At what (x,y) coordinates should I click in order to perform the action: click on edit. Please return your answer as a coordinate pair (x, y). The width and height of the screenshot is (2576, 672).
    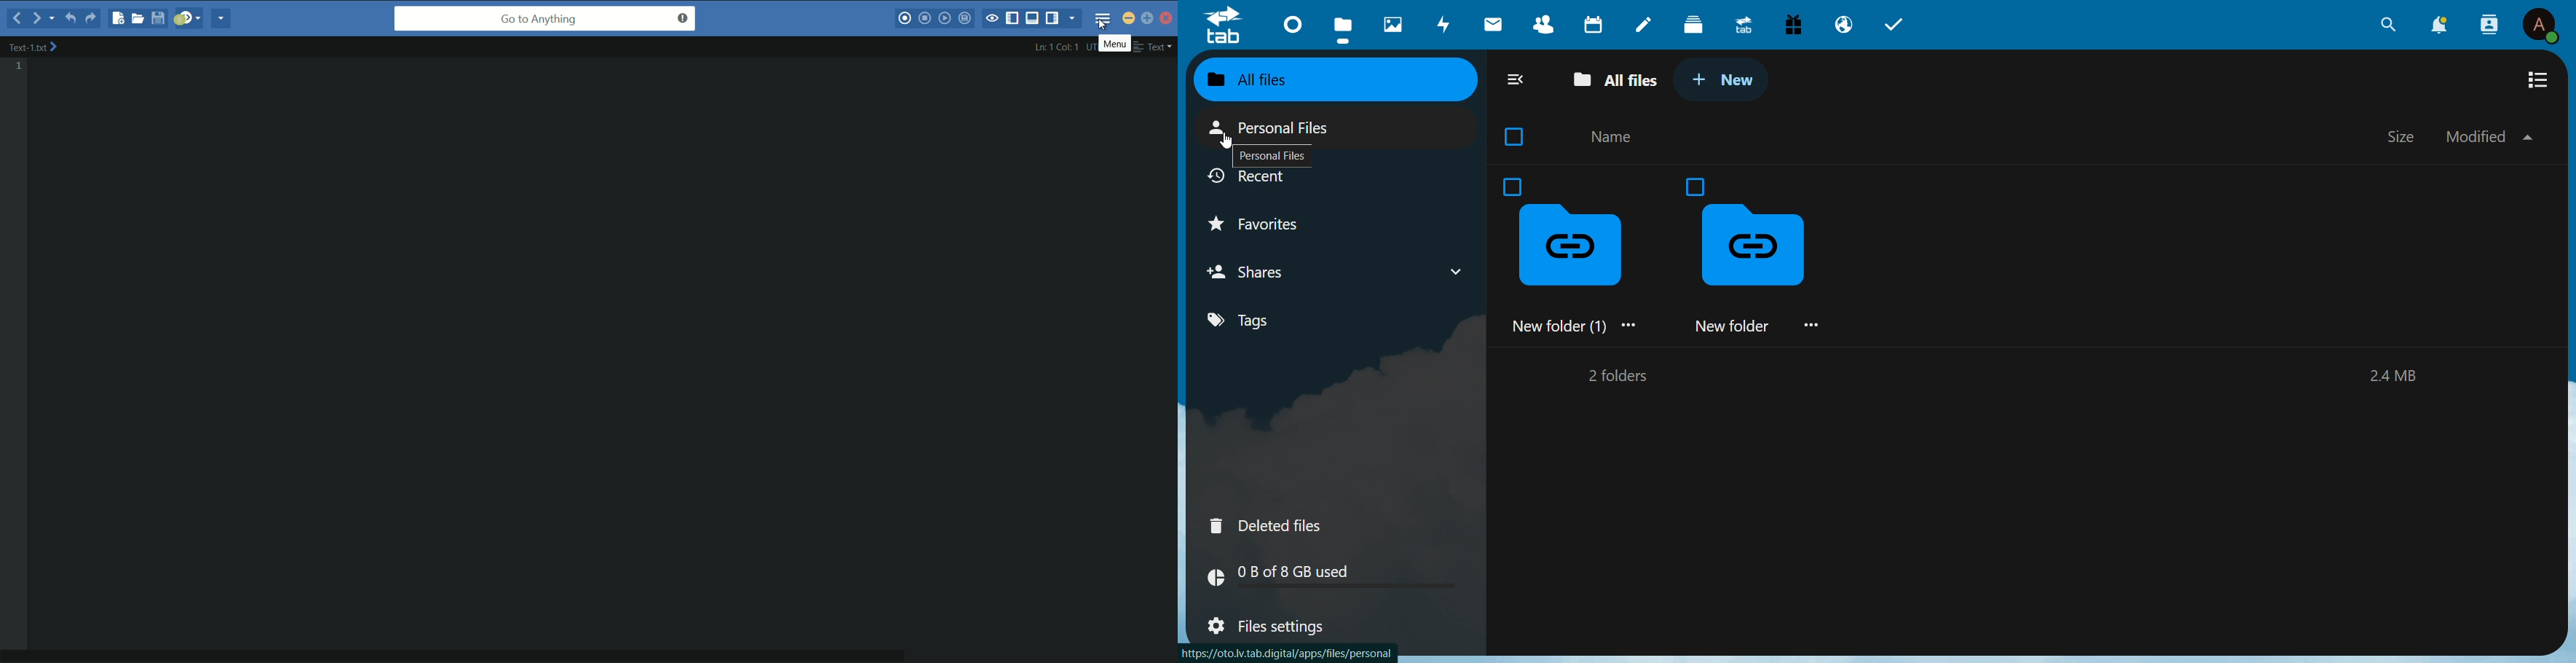
    Looking at the image, I should click on (1646, 26).